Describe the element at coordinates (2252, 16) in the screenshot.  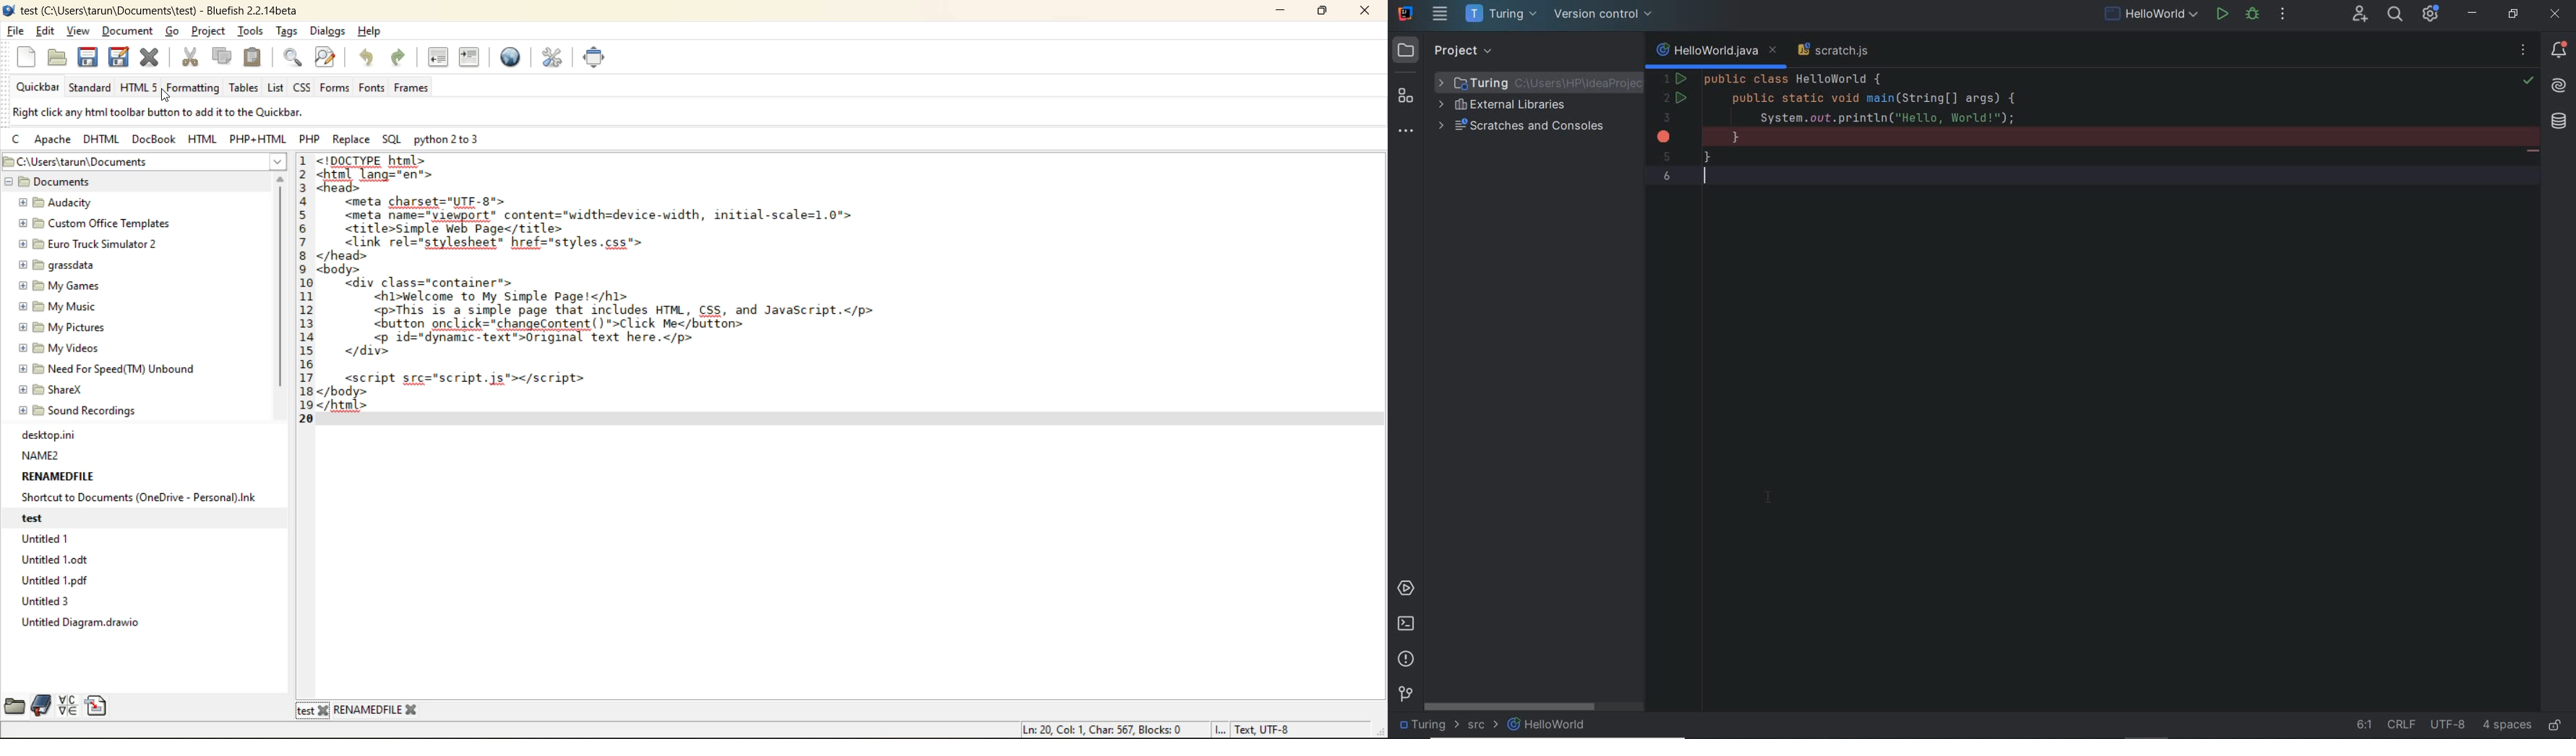
I see `debug` at that location.